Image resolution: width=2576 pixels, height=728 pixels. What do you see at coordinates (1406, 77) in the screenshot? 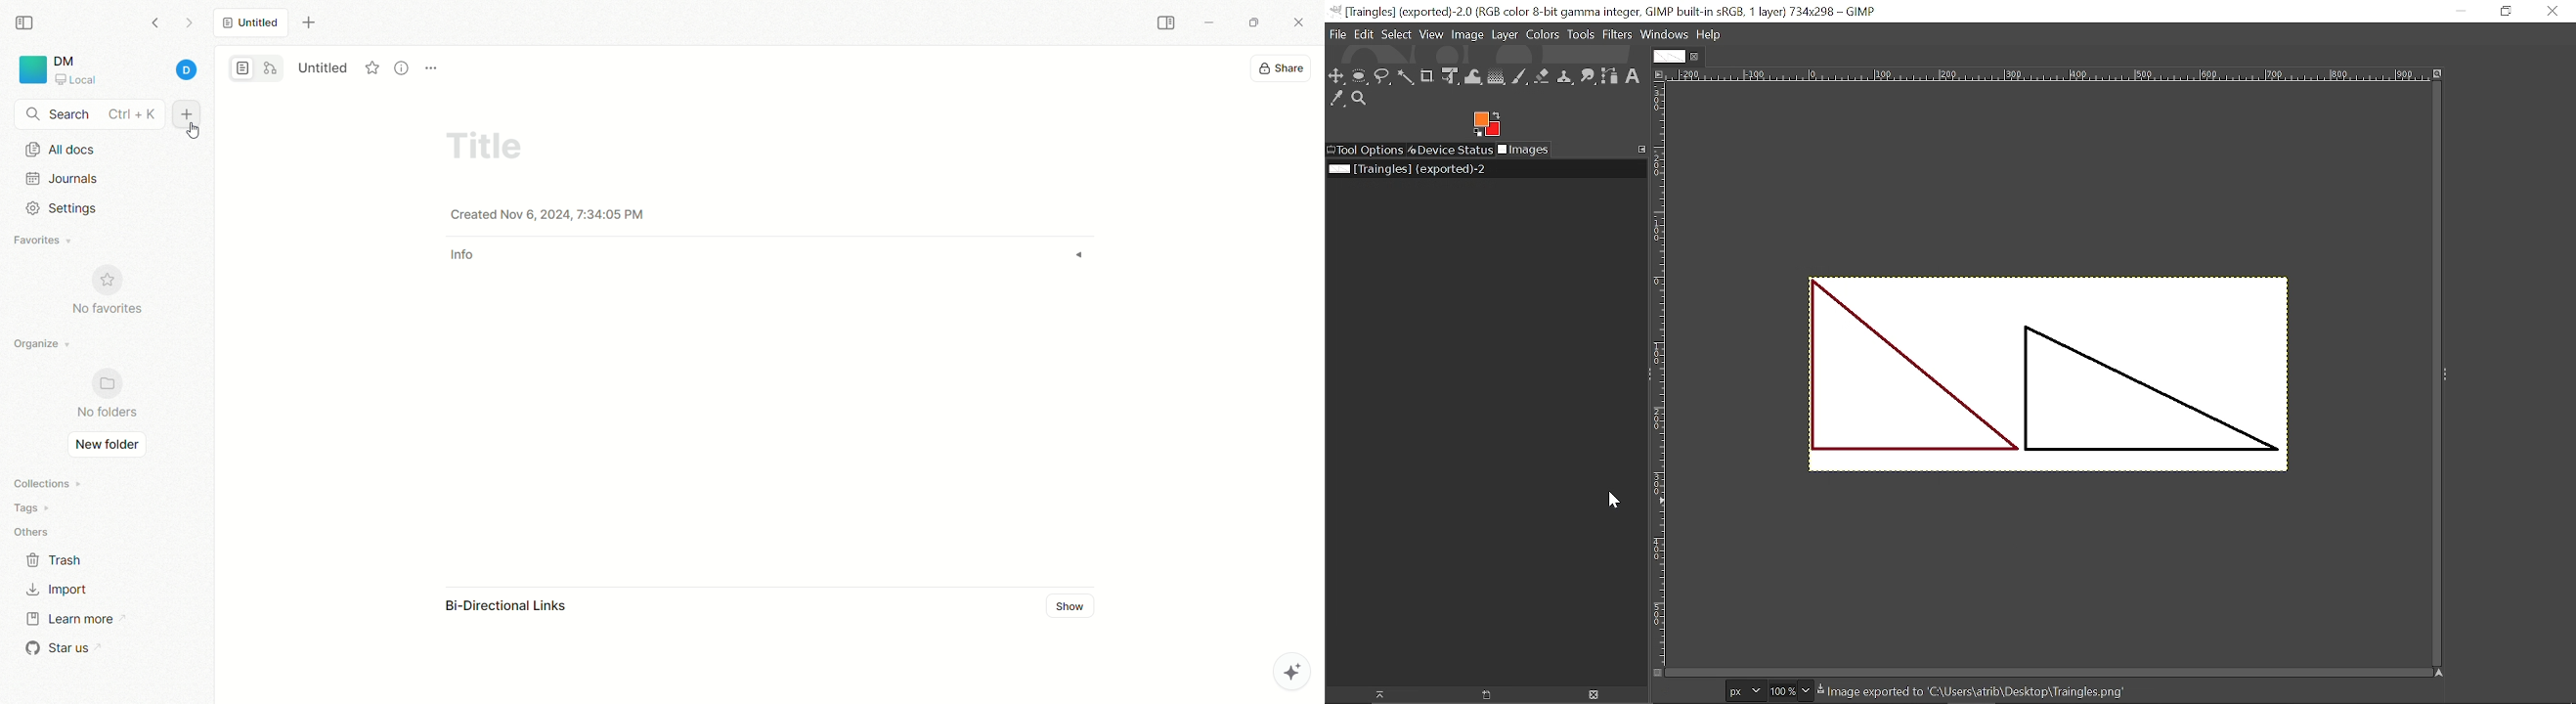
I see `fuzzy select tool` at bounding box center [1406, 77].